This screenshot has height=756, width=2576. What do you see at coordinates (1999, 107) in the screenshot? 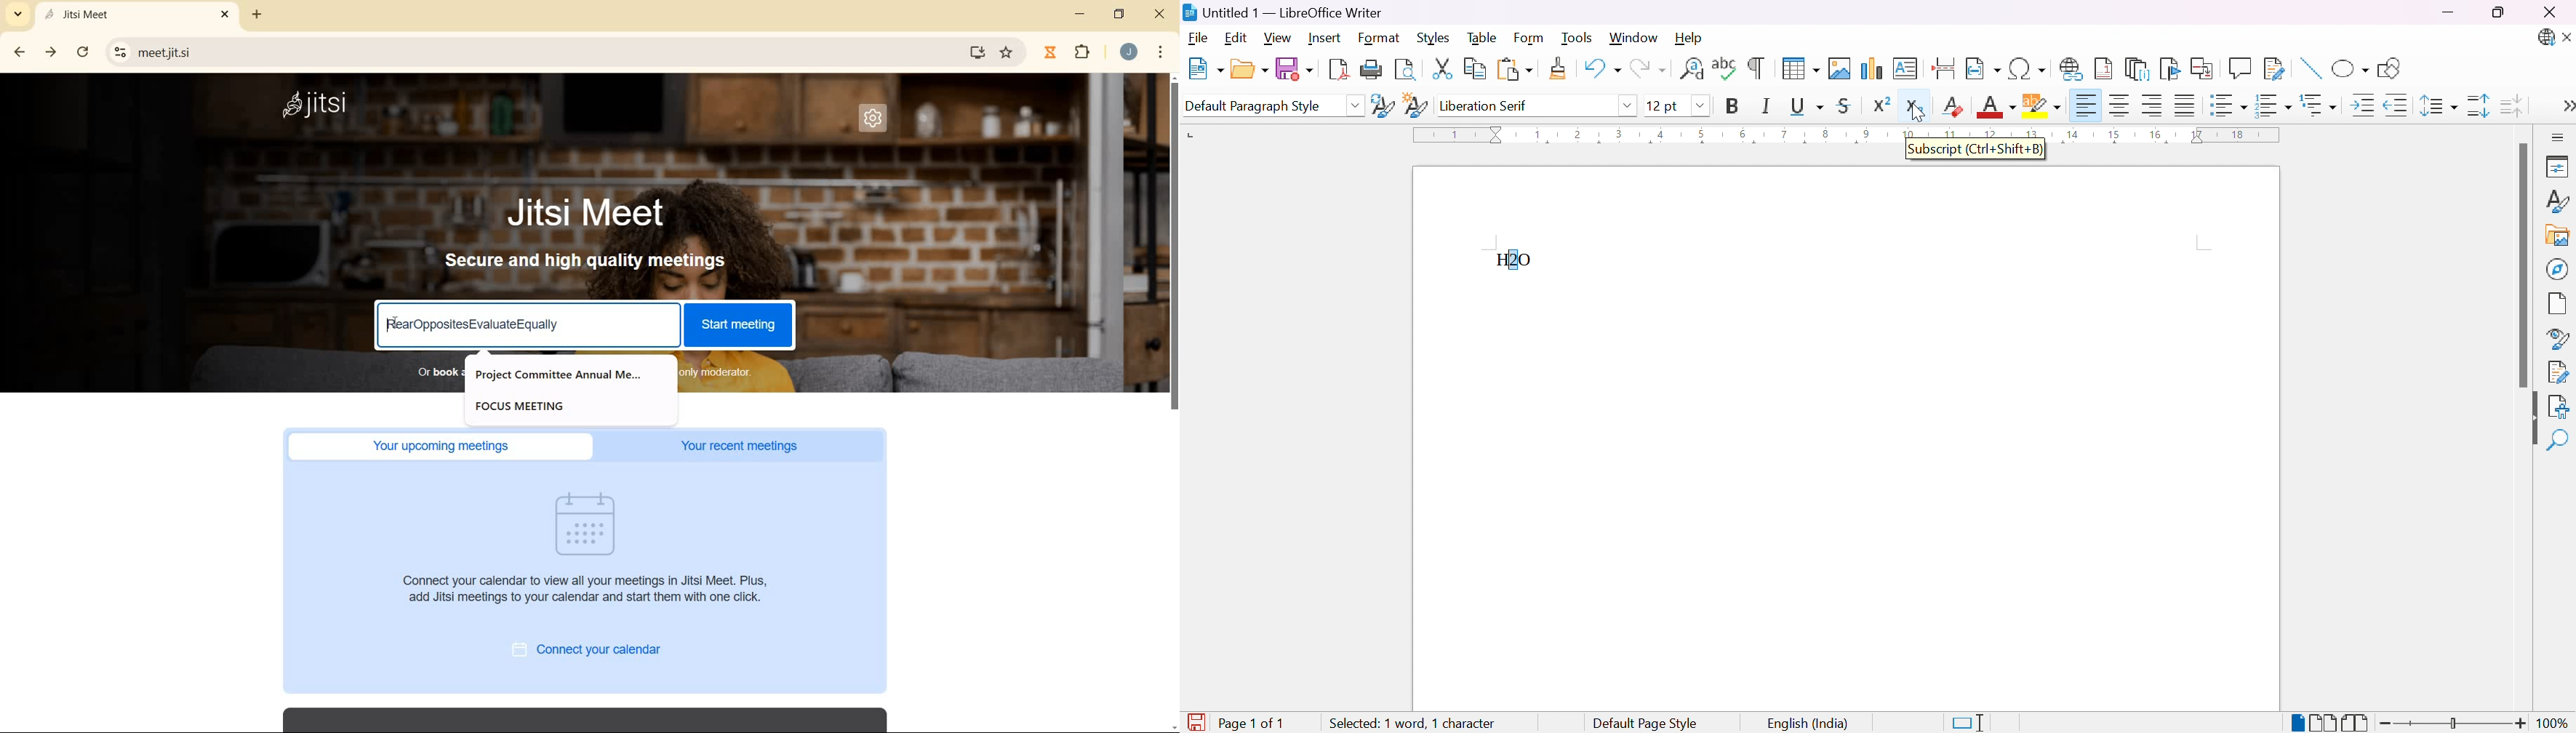
I see `Font color` at bounding box center [1999, 107].